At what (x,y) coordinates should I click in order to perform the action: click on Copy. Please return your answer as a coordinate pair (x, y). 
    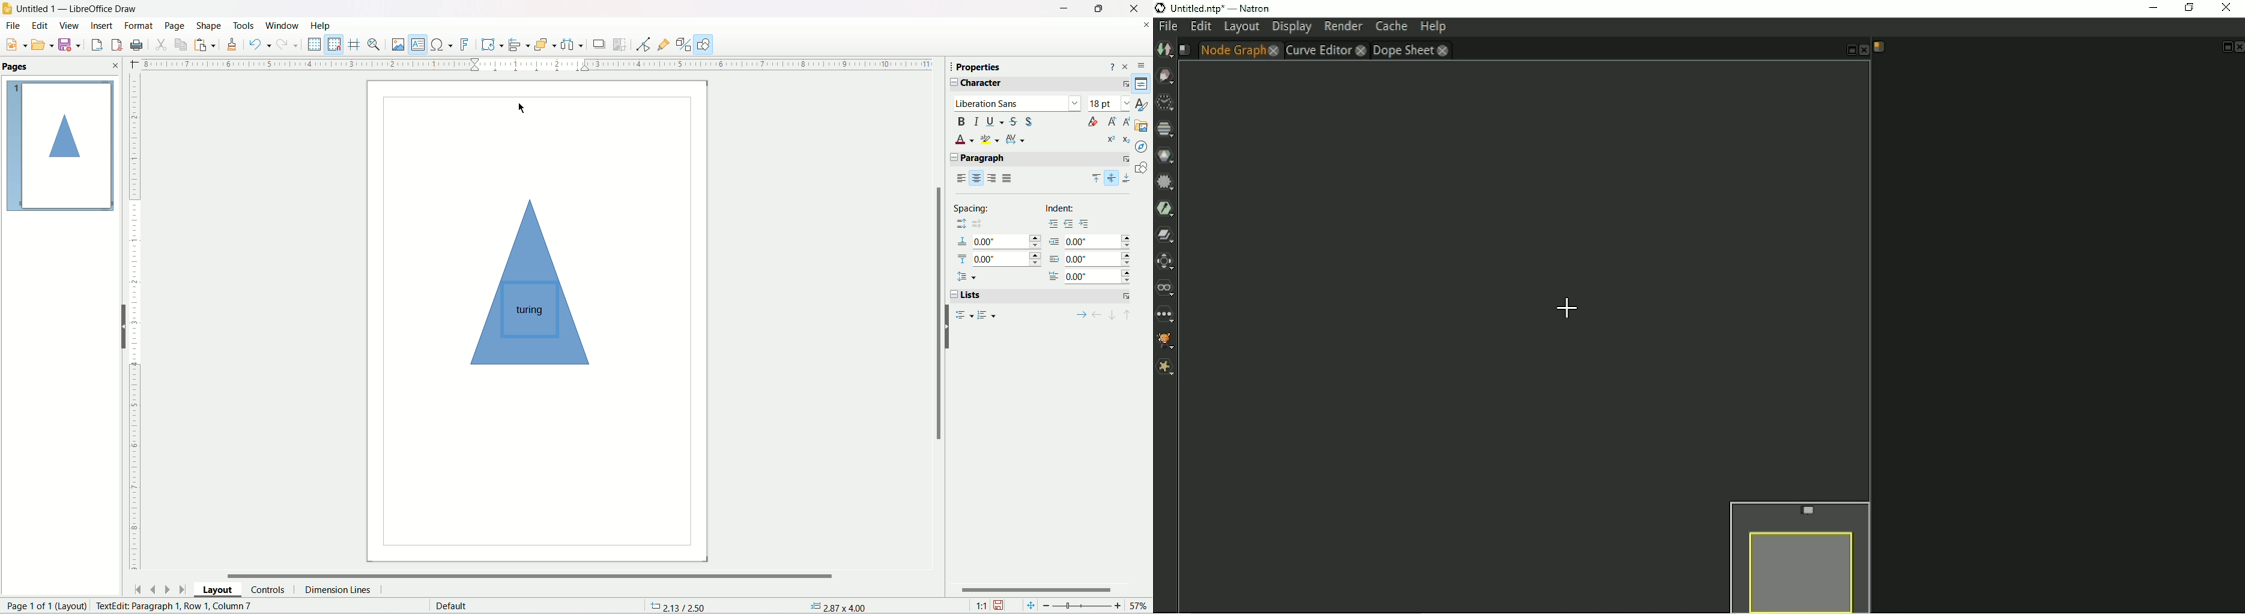
    Looking at the image, I should click on (181, 44).